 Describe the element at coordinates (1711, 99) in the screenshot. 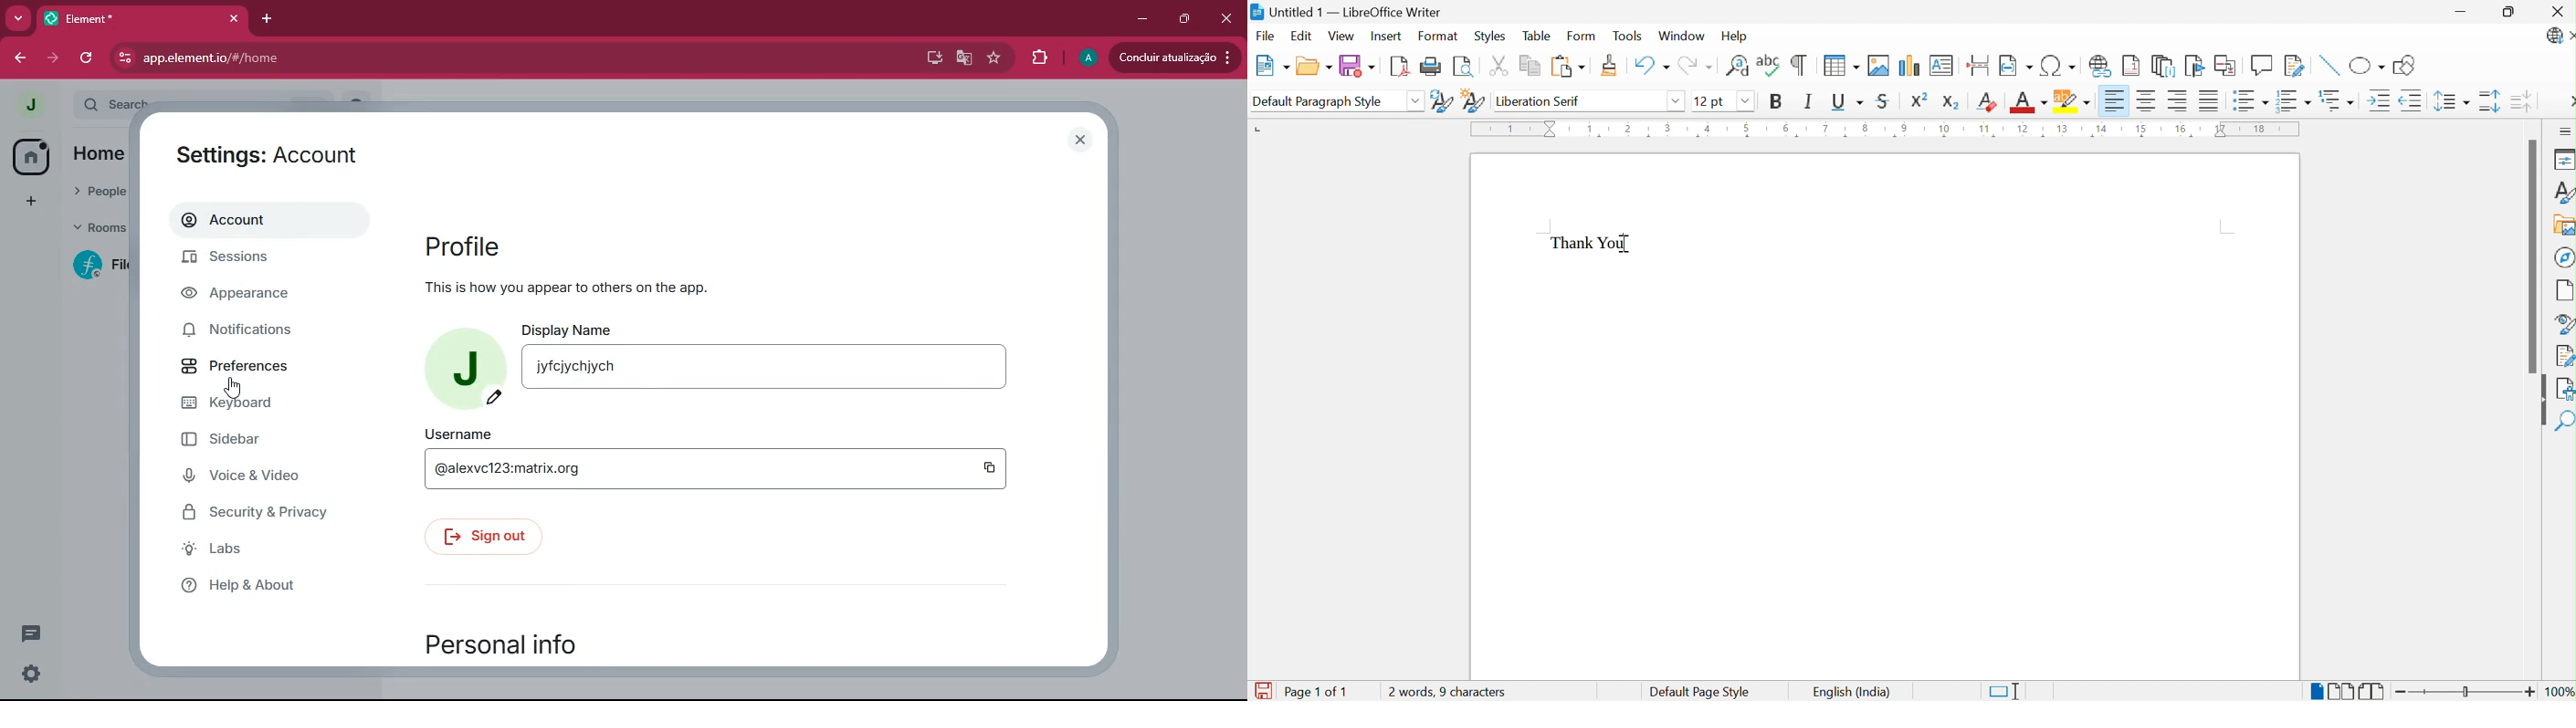

I see `12 pt` at that location.